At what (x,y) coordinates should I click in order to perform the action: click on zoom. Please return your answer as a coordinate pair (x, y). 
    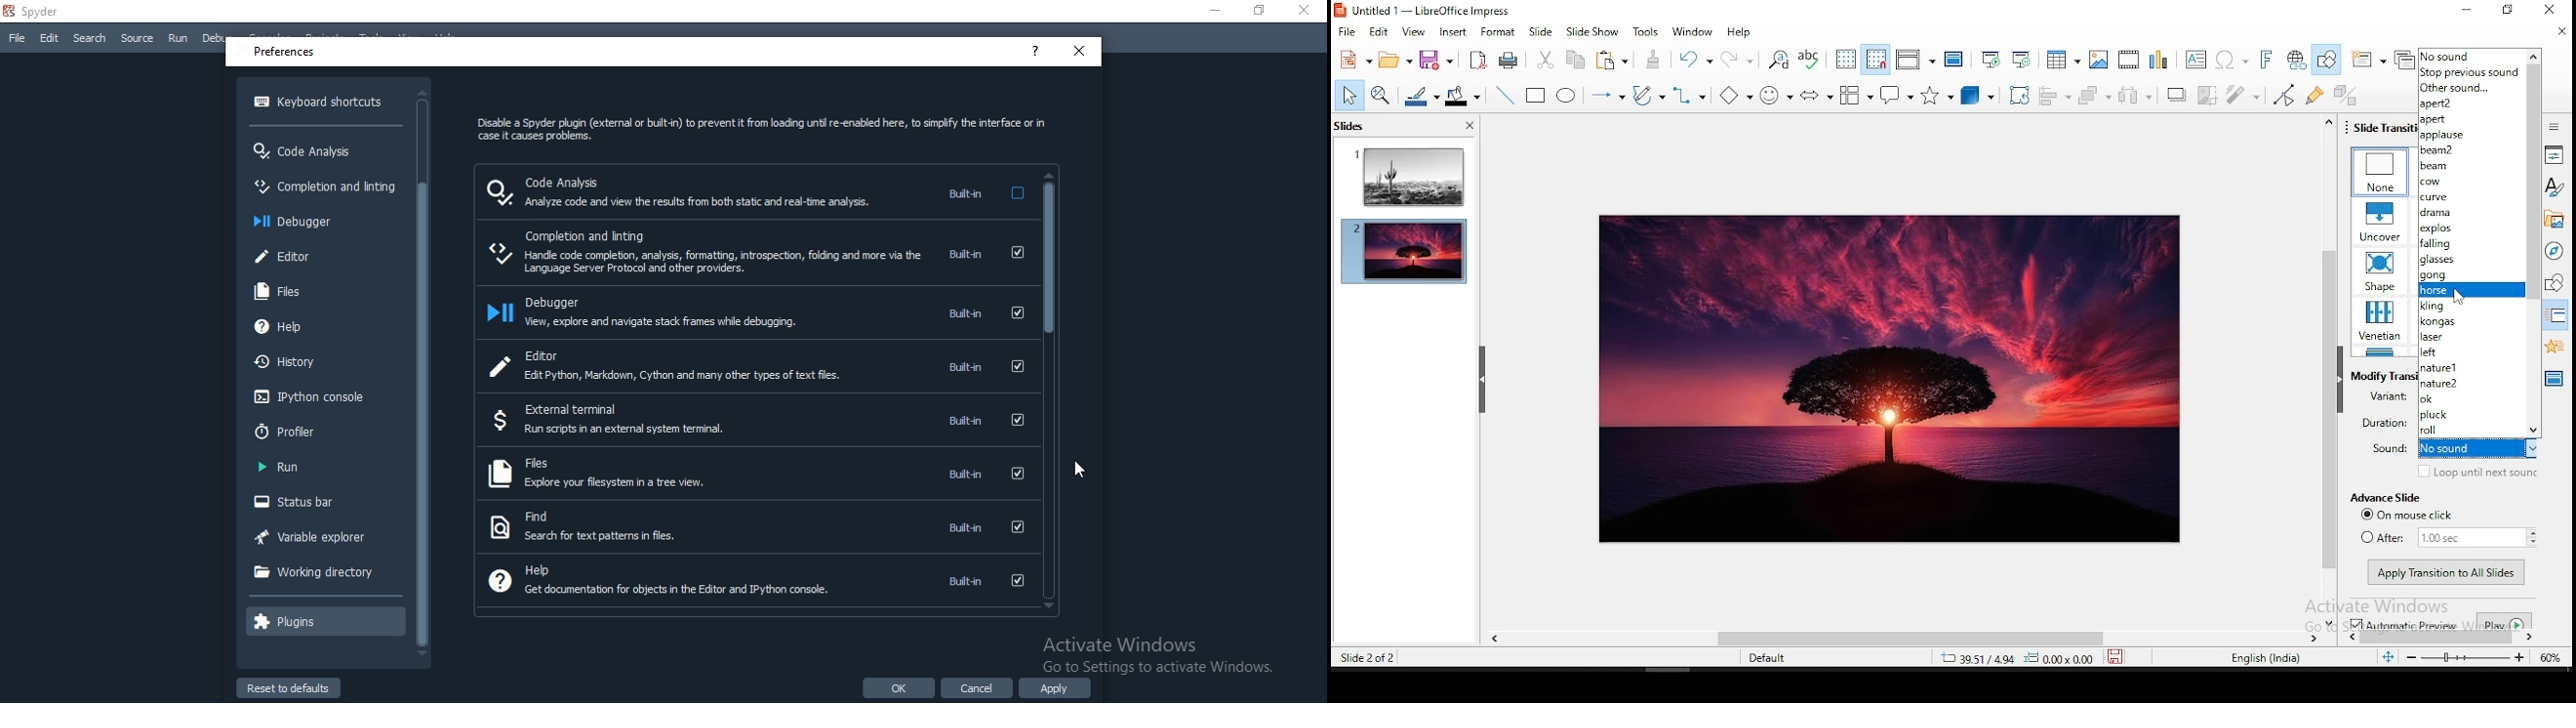
    Looking at the image, I should click on (2464, 657).